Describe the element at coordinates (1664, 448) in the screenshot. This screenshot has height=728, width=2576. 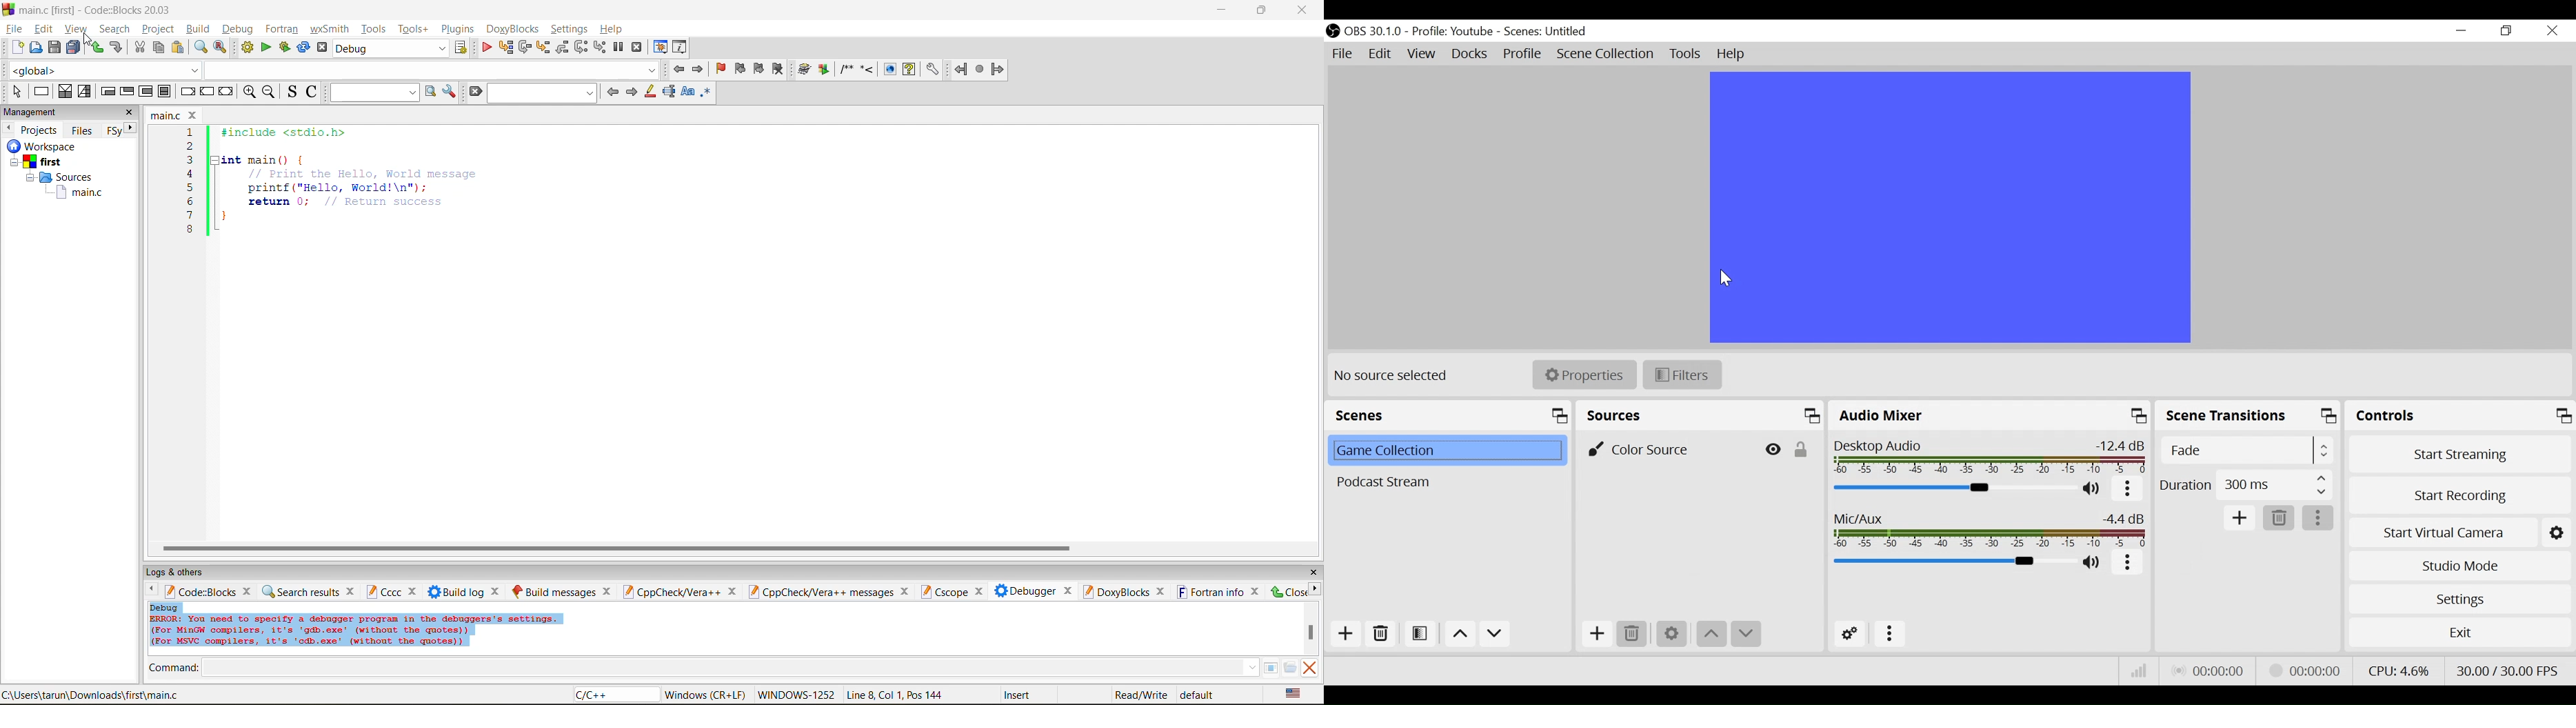
I see `Color Source` at that location.